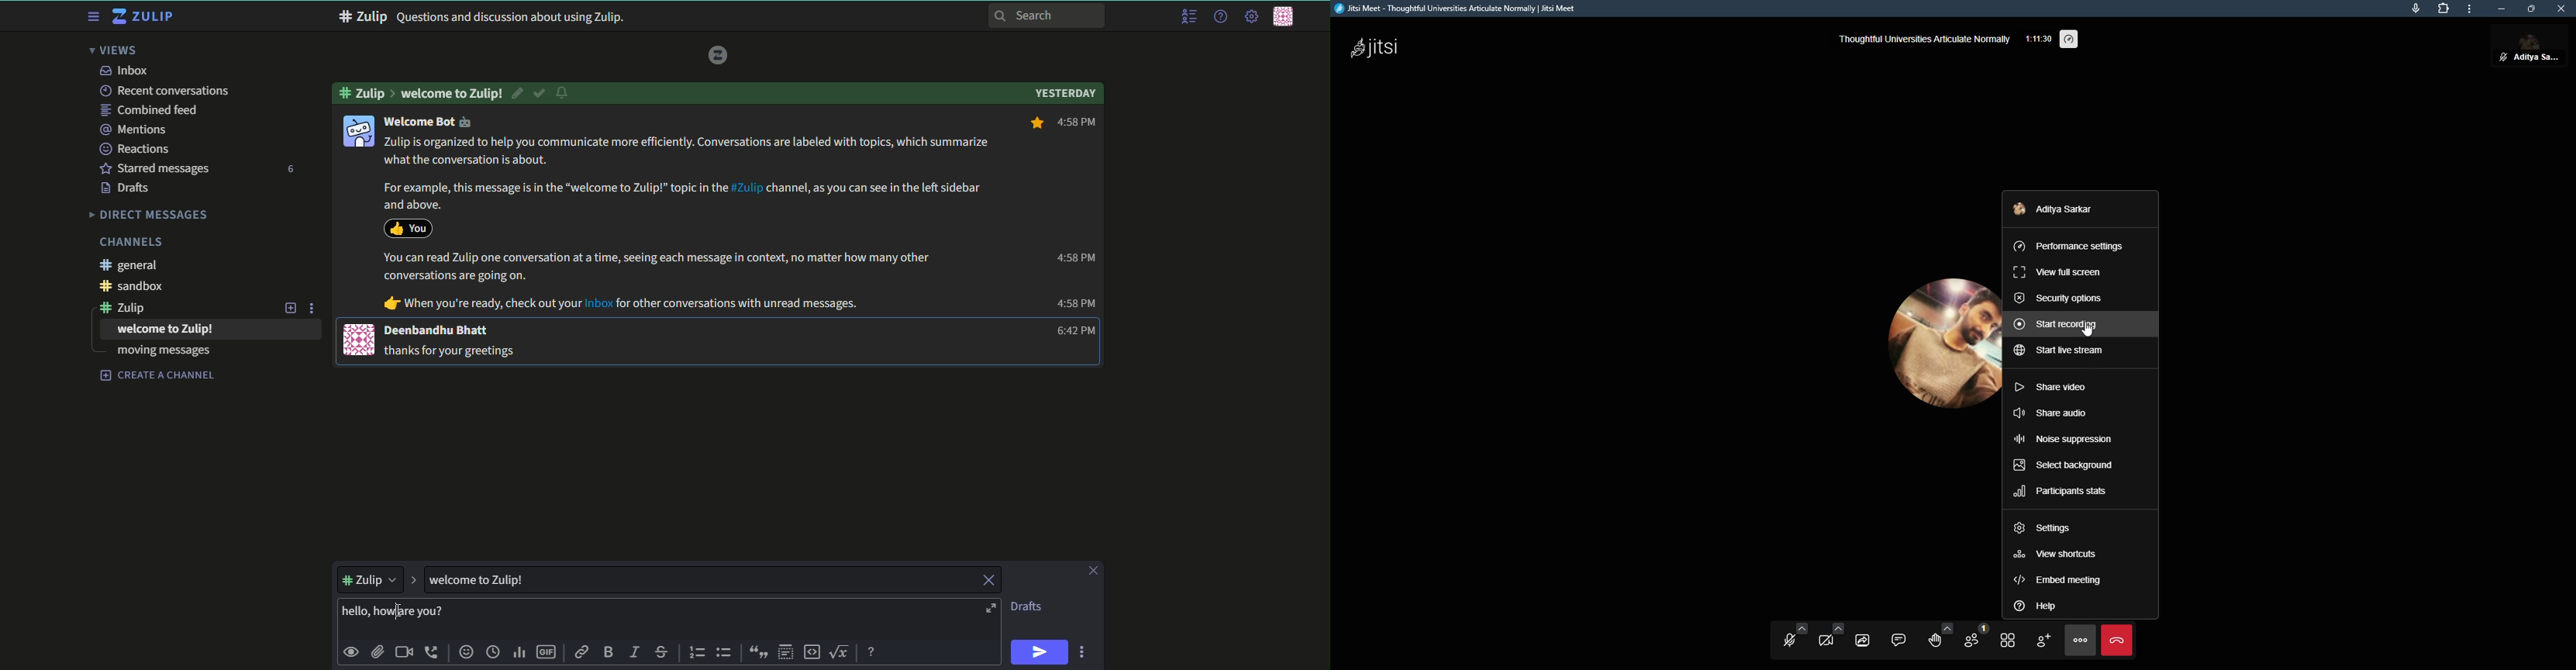  I want to click on 4:58 PM, so click(1074, 257).